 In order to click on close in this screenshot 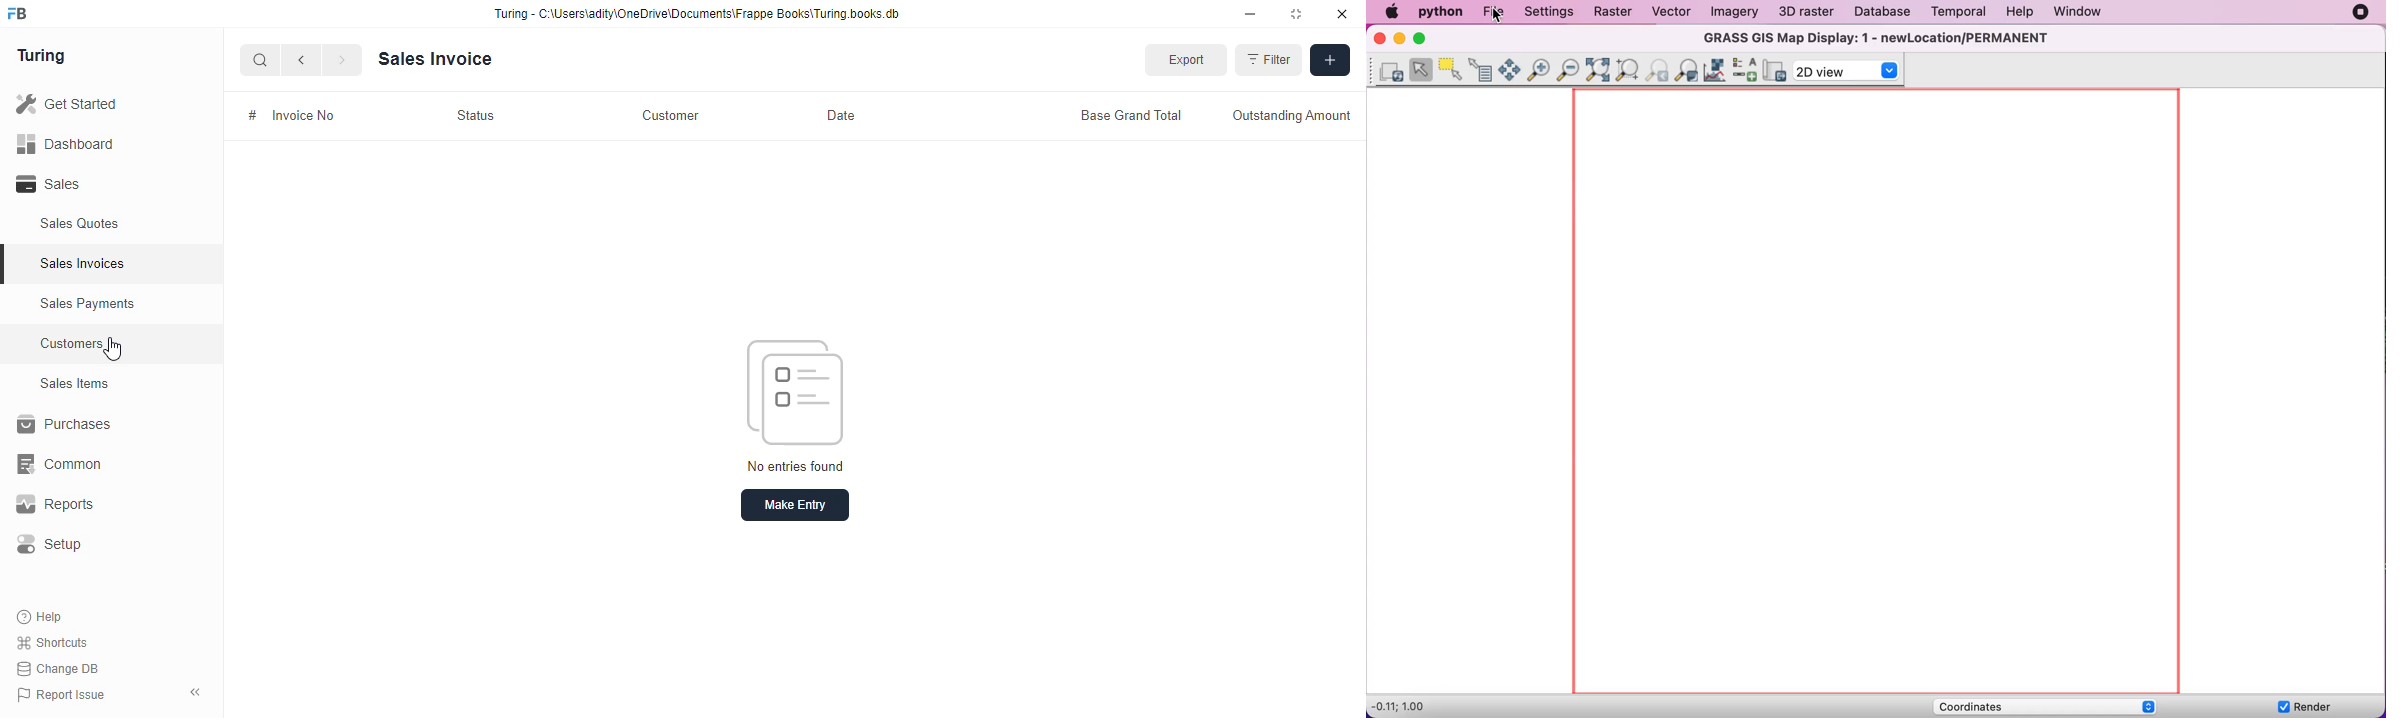, I will do `click(1345, 14)`.